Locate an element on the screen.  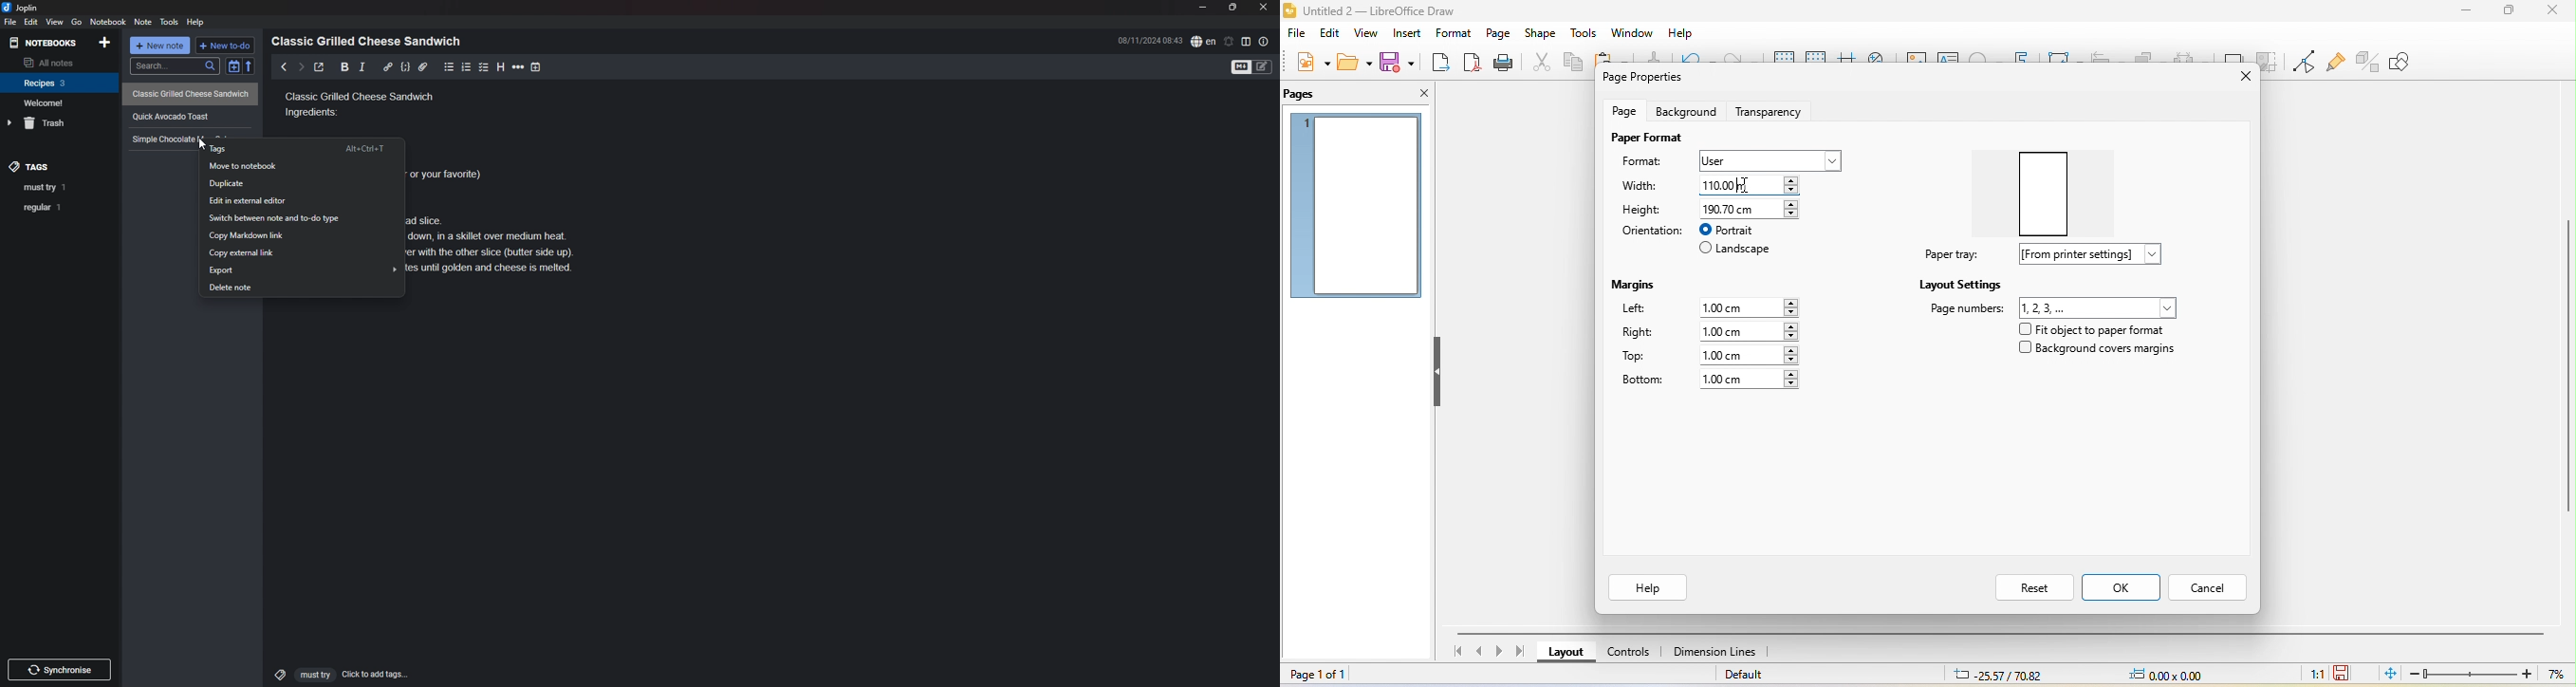
attachment is located at coordinates (423, 67).